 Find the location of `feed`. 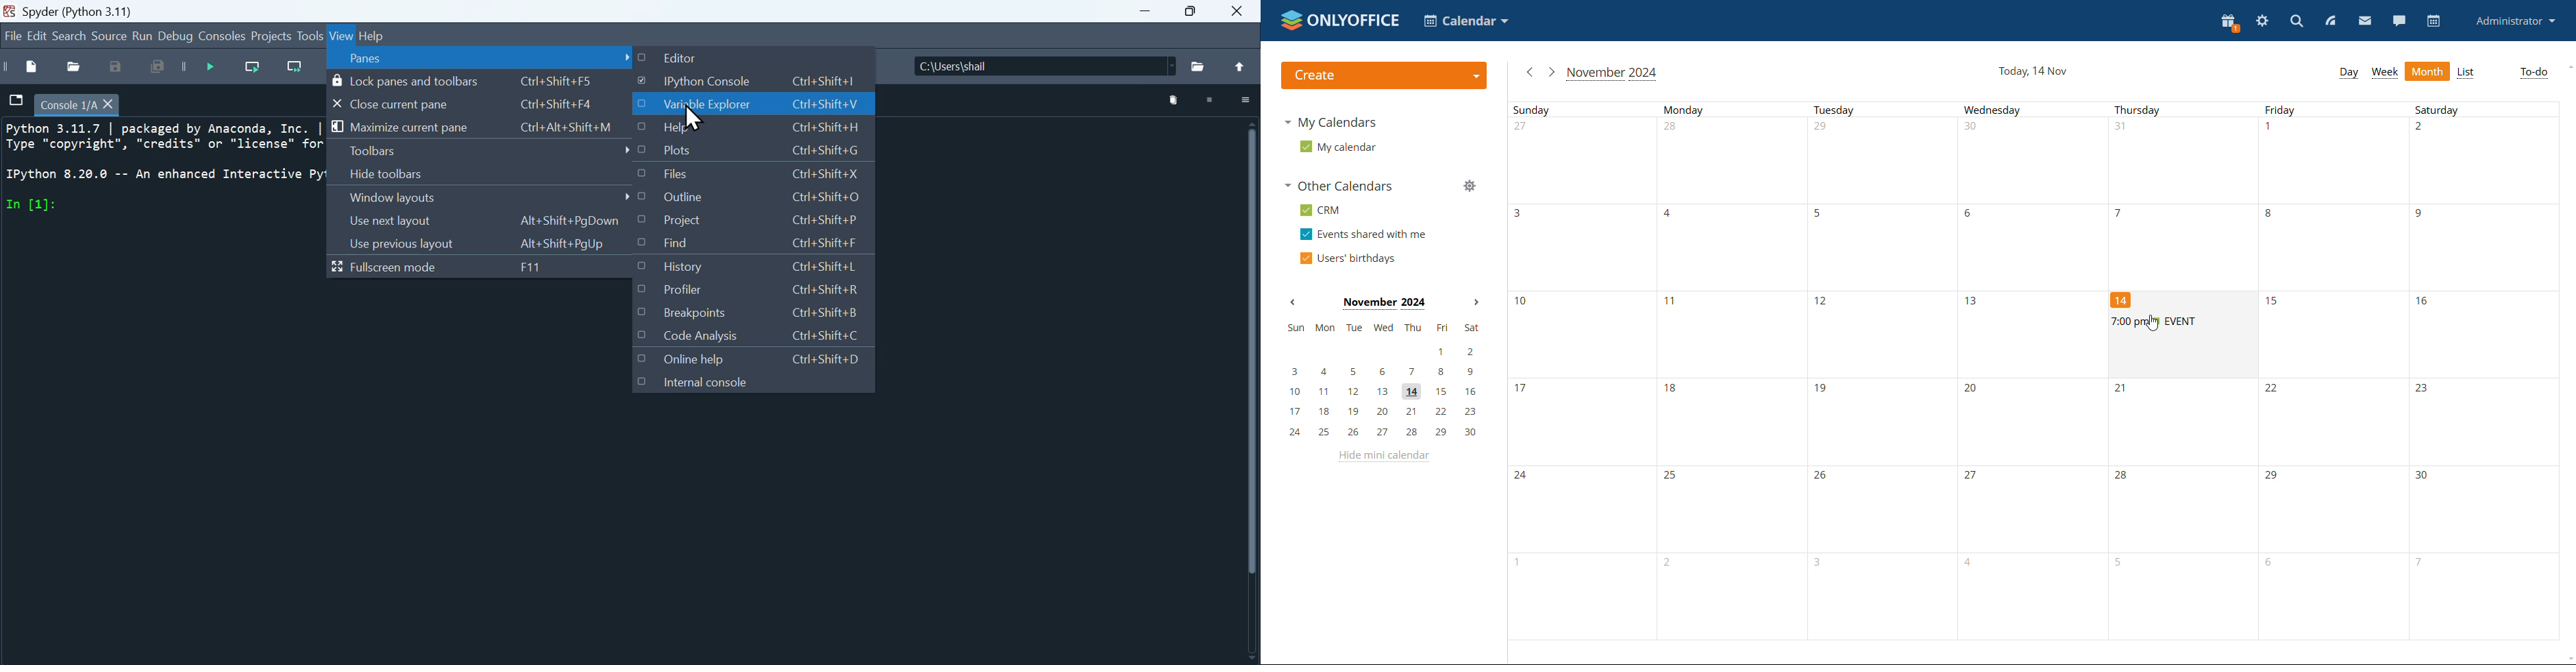

feed is located at coordinates (2329, 19).